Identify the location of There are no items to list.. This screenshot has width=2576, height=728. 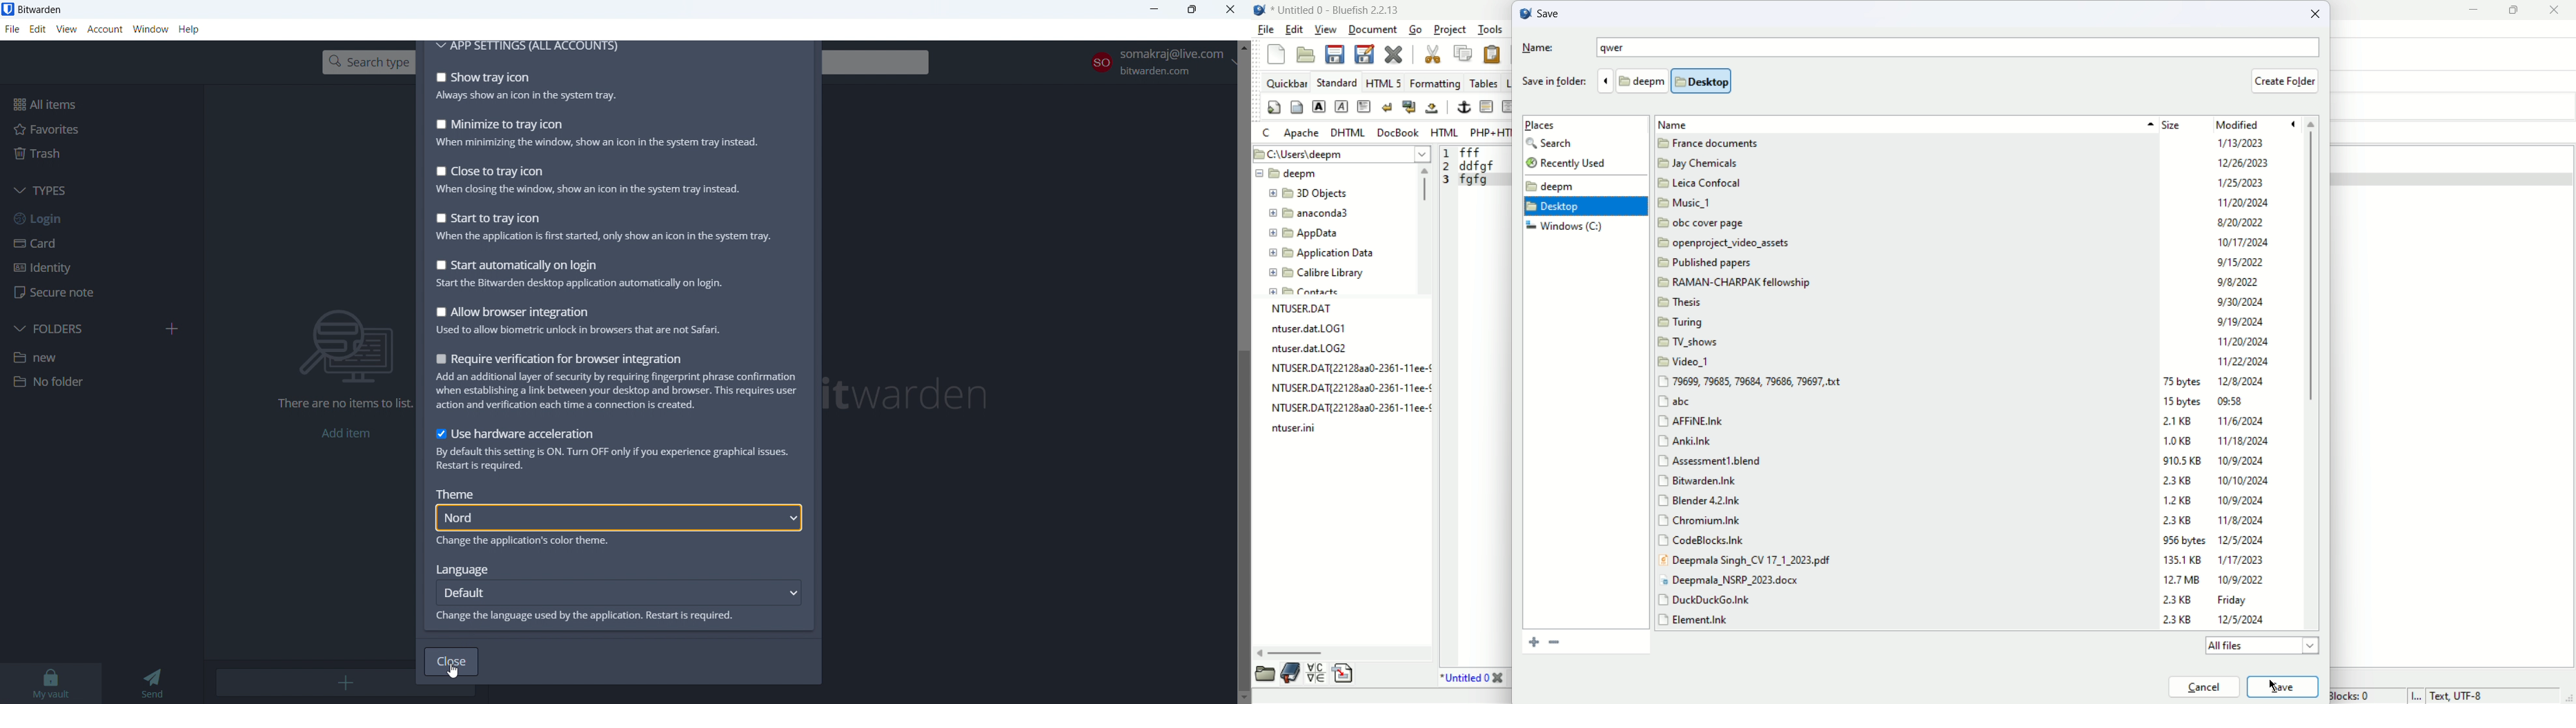
(343, 406).